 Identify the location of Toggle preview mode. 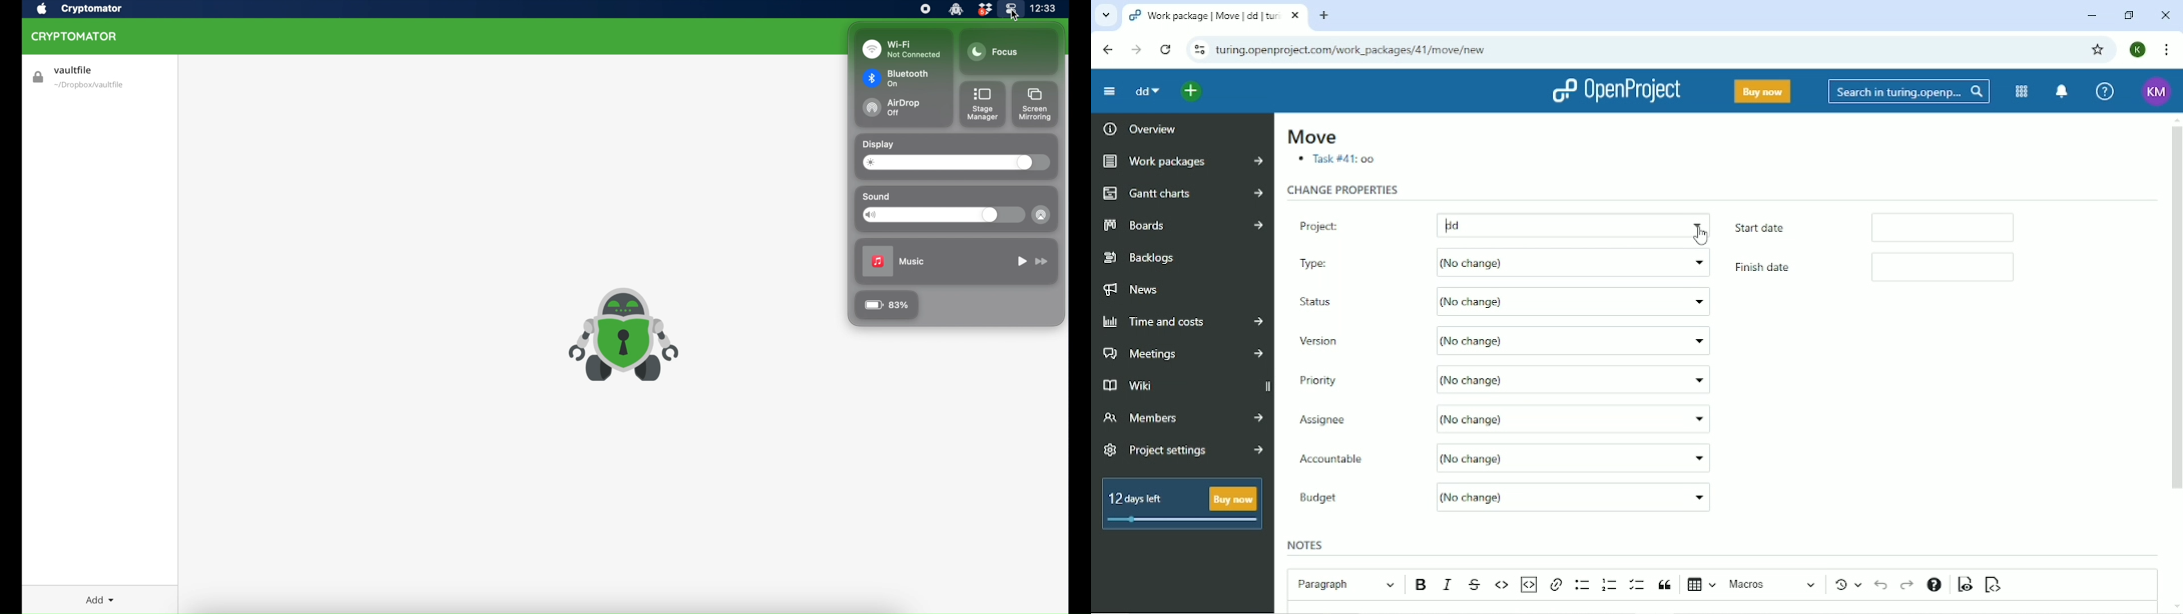
(1966, 584).